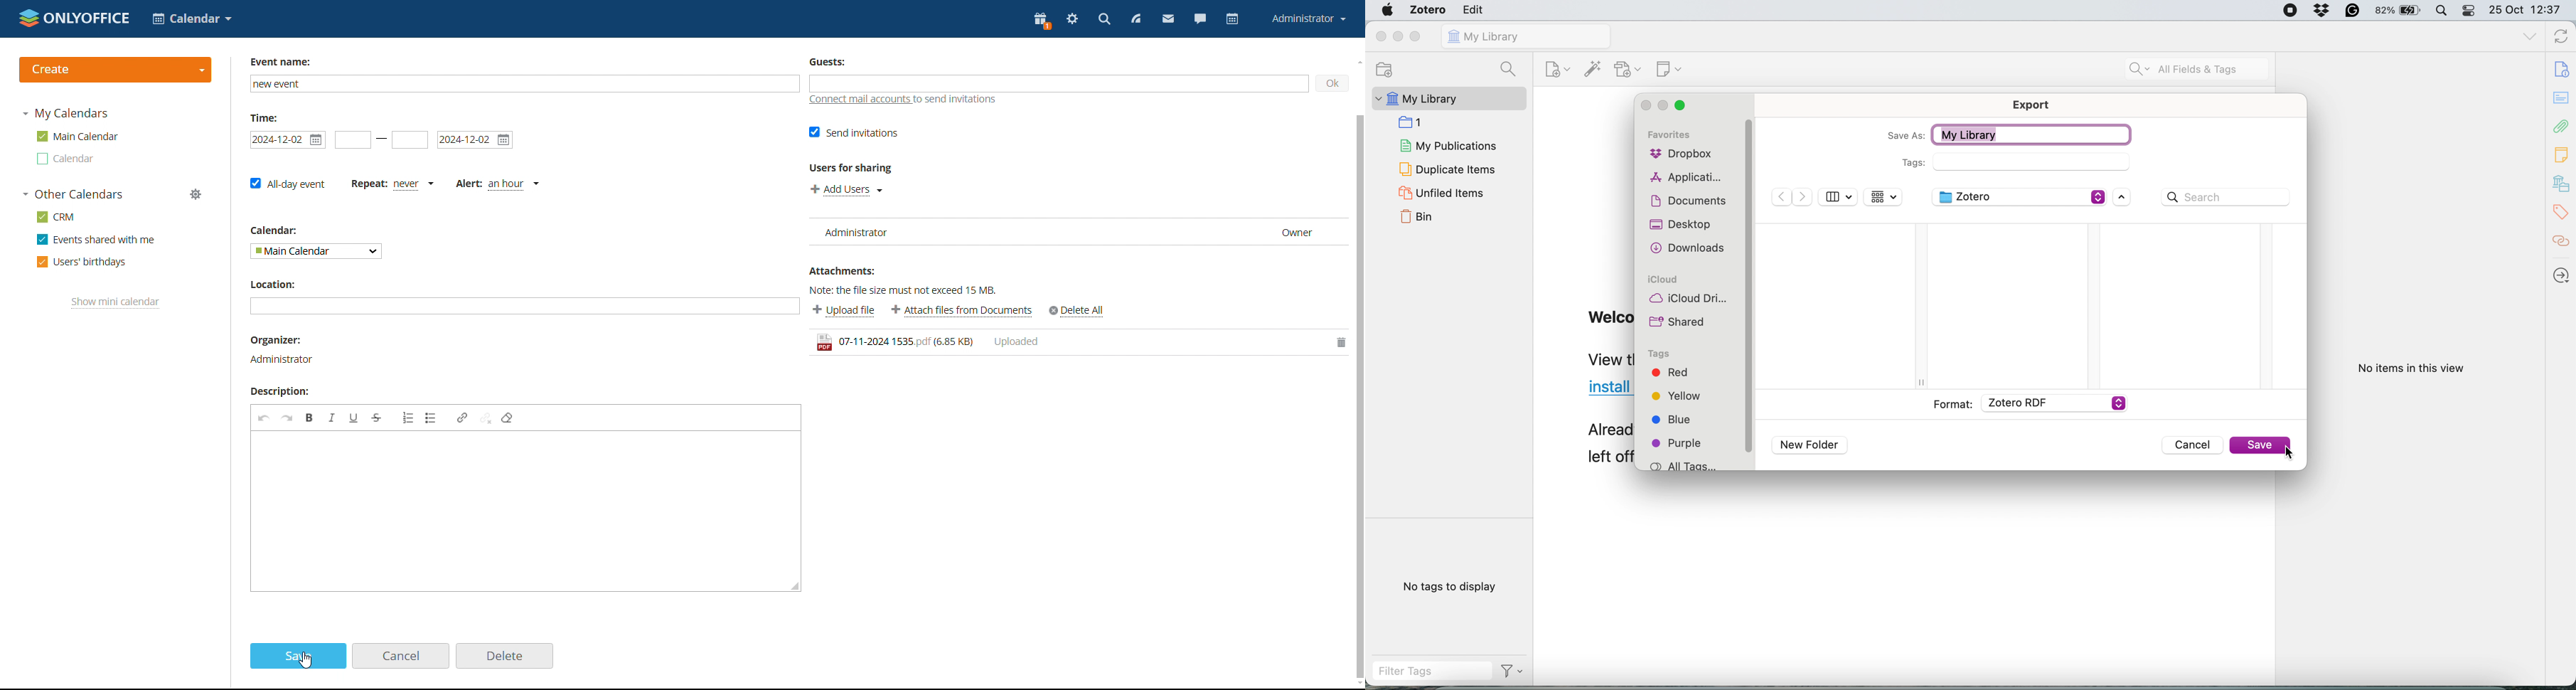  I want to click on All Tags, so click(1683, 464).